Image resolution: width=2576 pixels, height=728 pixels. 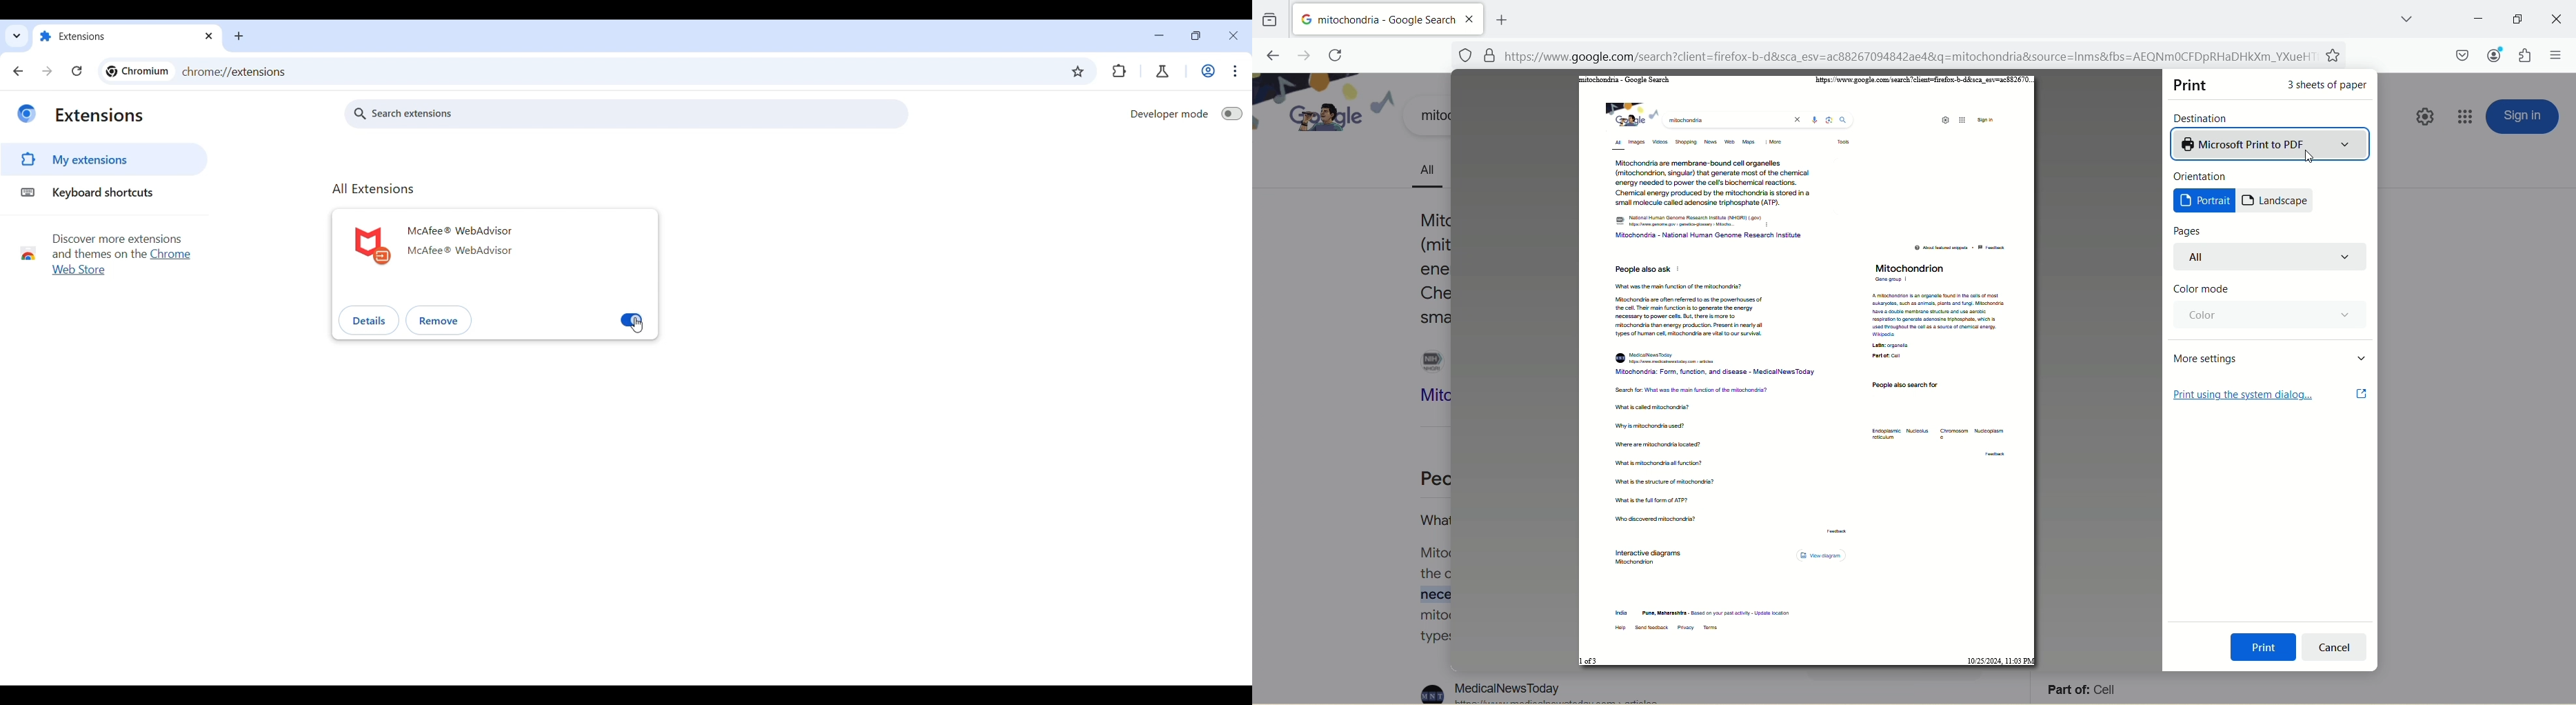 What do you see at coordinates (1887, 57) in the screenshot?
I see `[=] https://www.google.com/search?client=firefox-b-d&sca_esv=ac88267094842ae48&q=mitochondria&source=Inms&fbs=AEQNmMOCFDpRHaDHkXm_YXueH` at bounding box center [1887, 57].